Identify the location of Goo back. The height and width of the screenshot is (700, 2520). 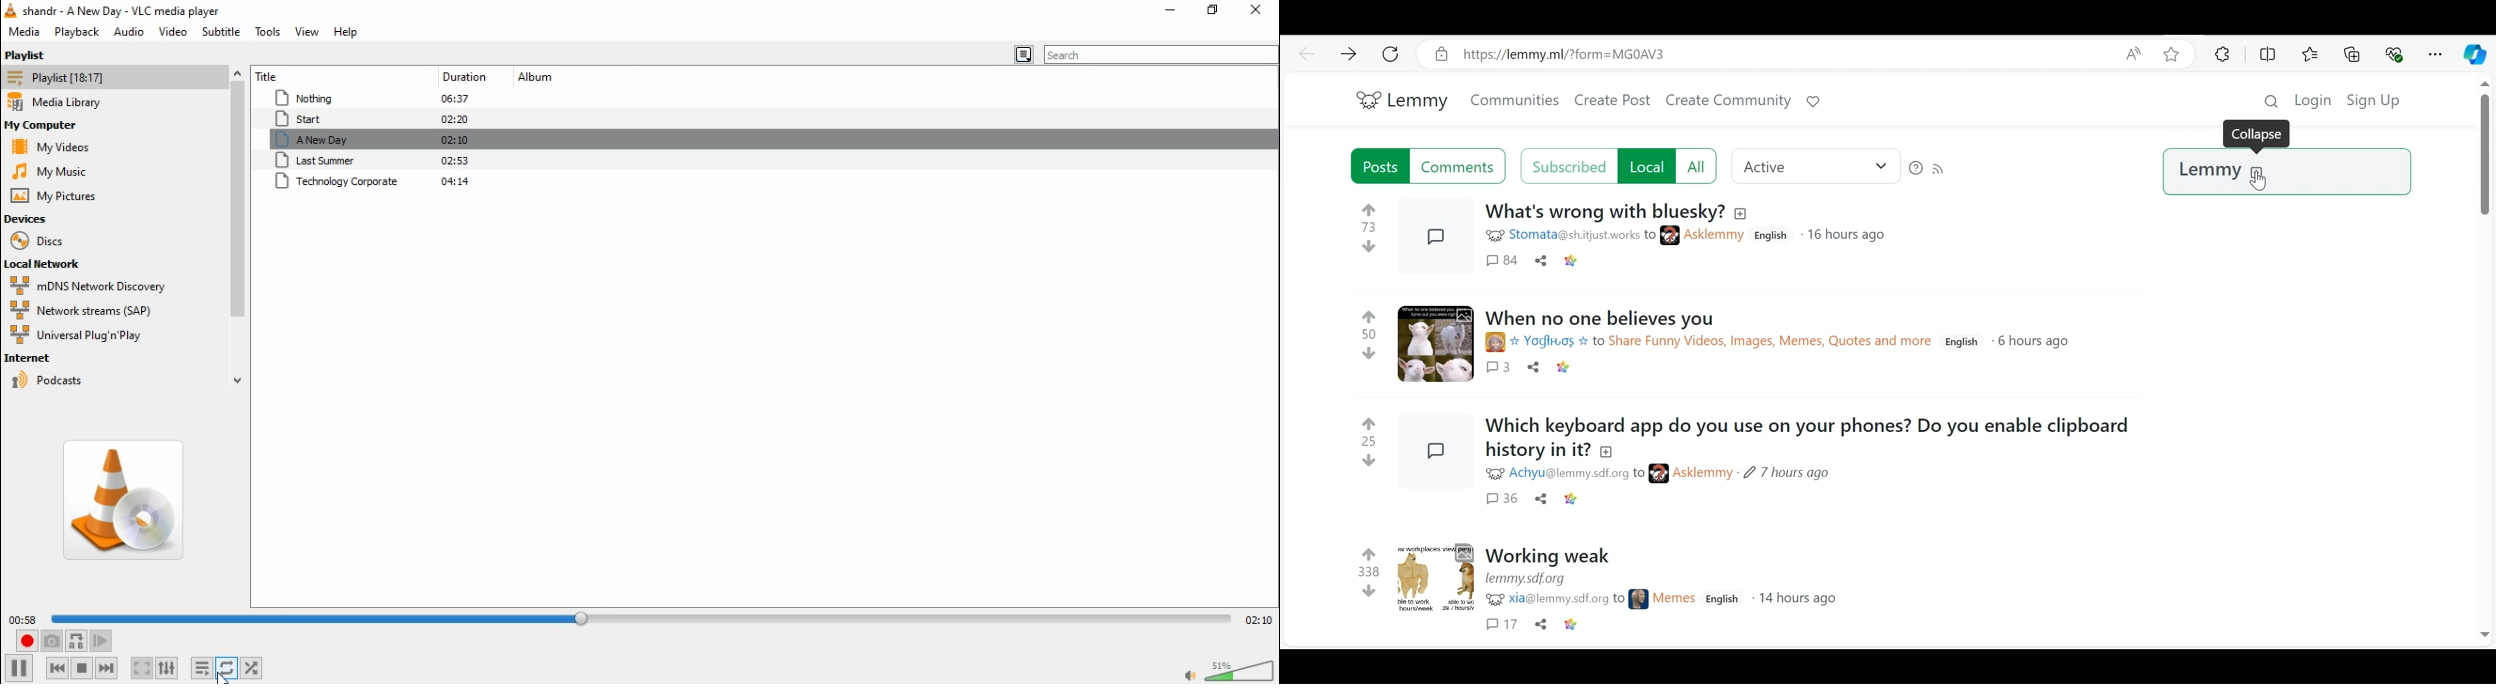
(1307, 53).